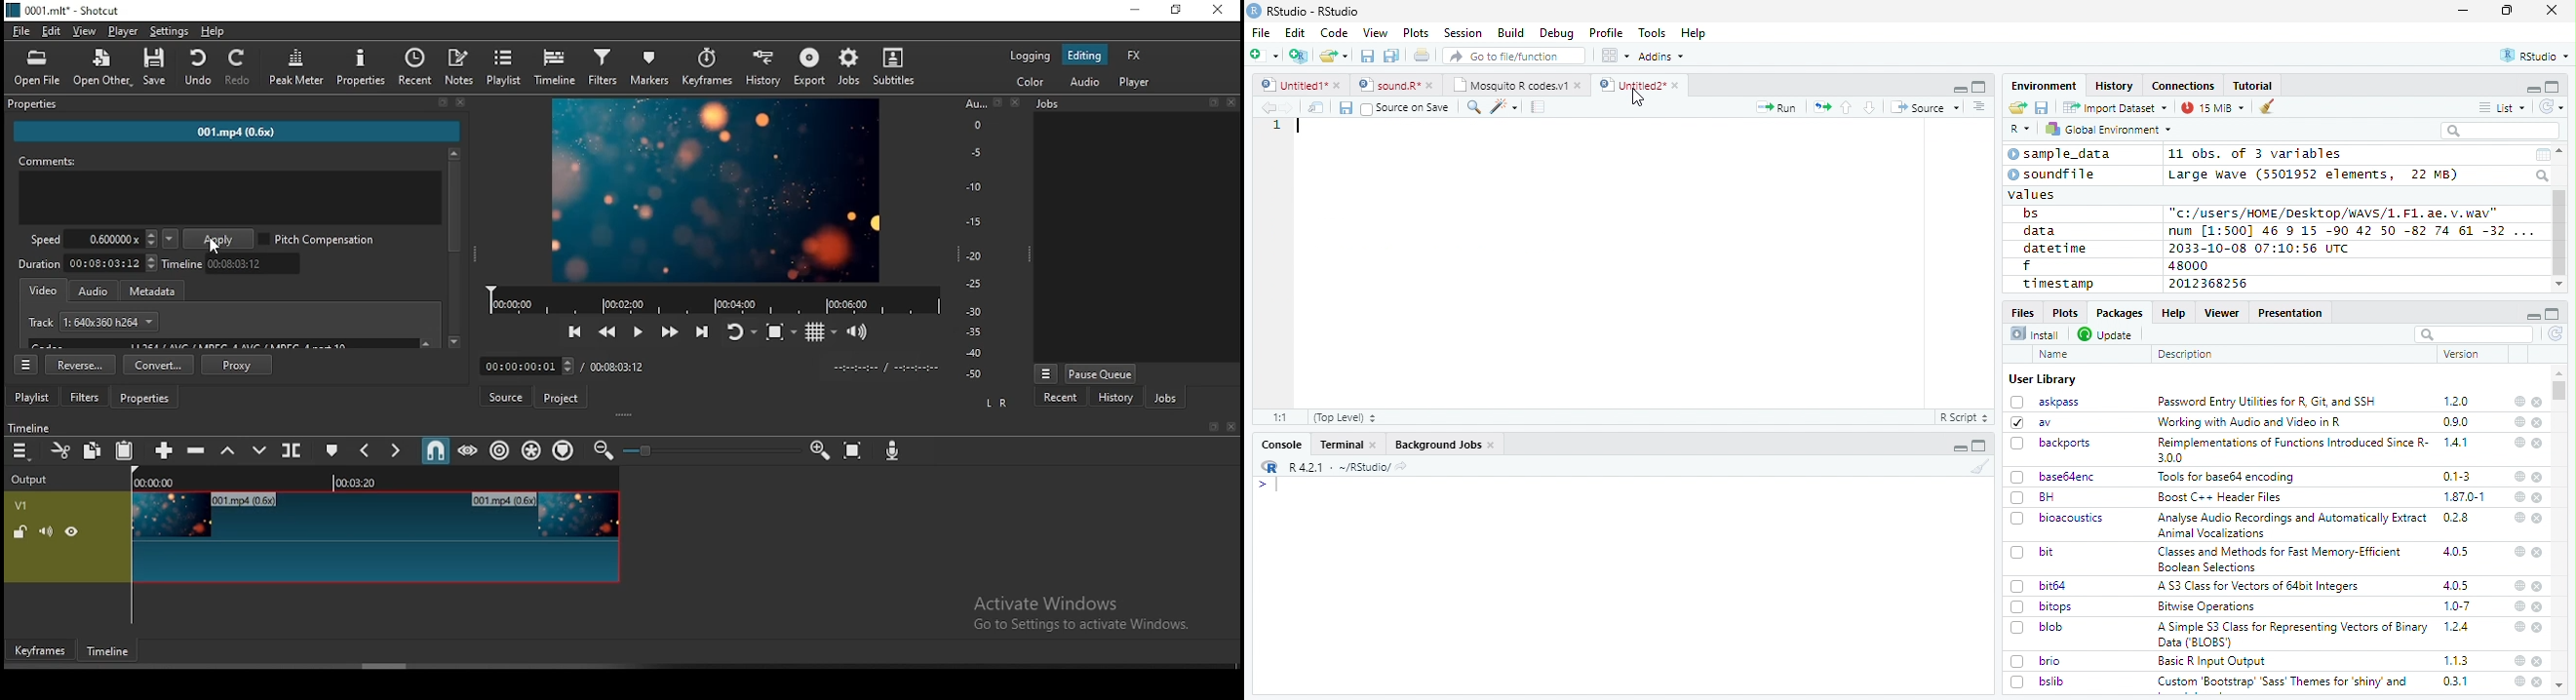 This screenshot has width=2576, height=700. I want to click on History, so click(2115, 86).